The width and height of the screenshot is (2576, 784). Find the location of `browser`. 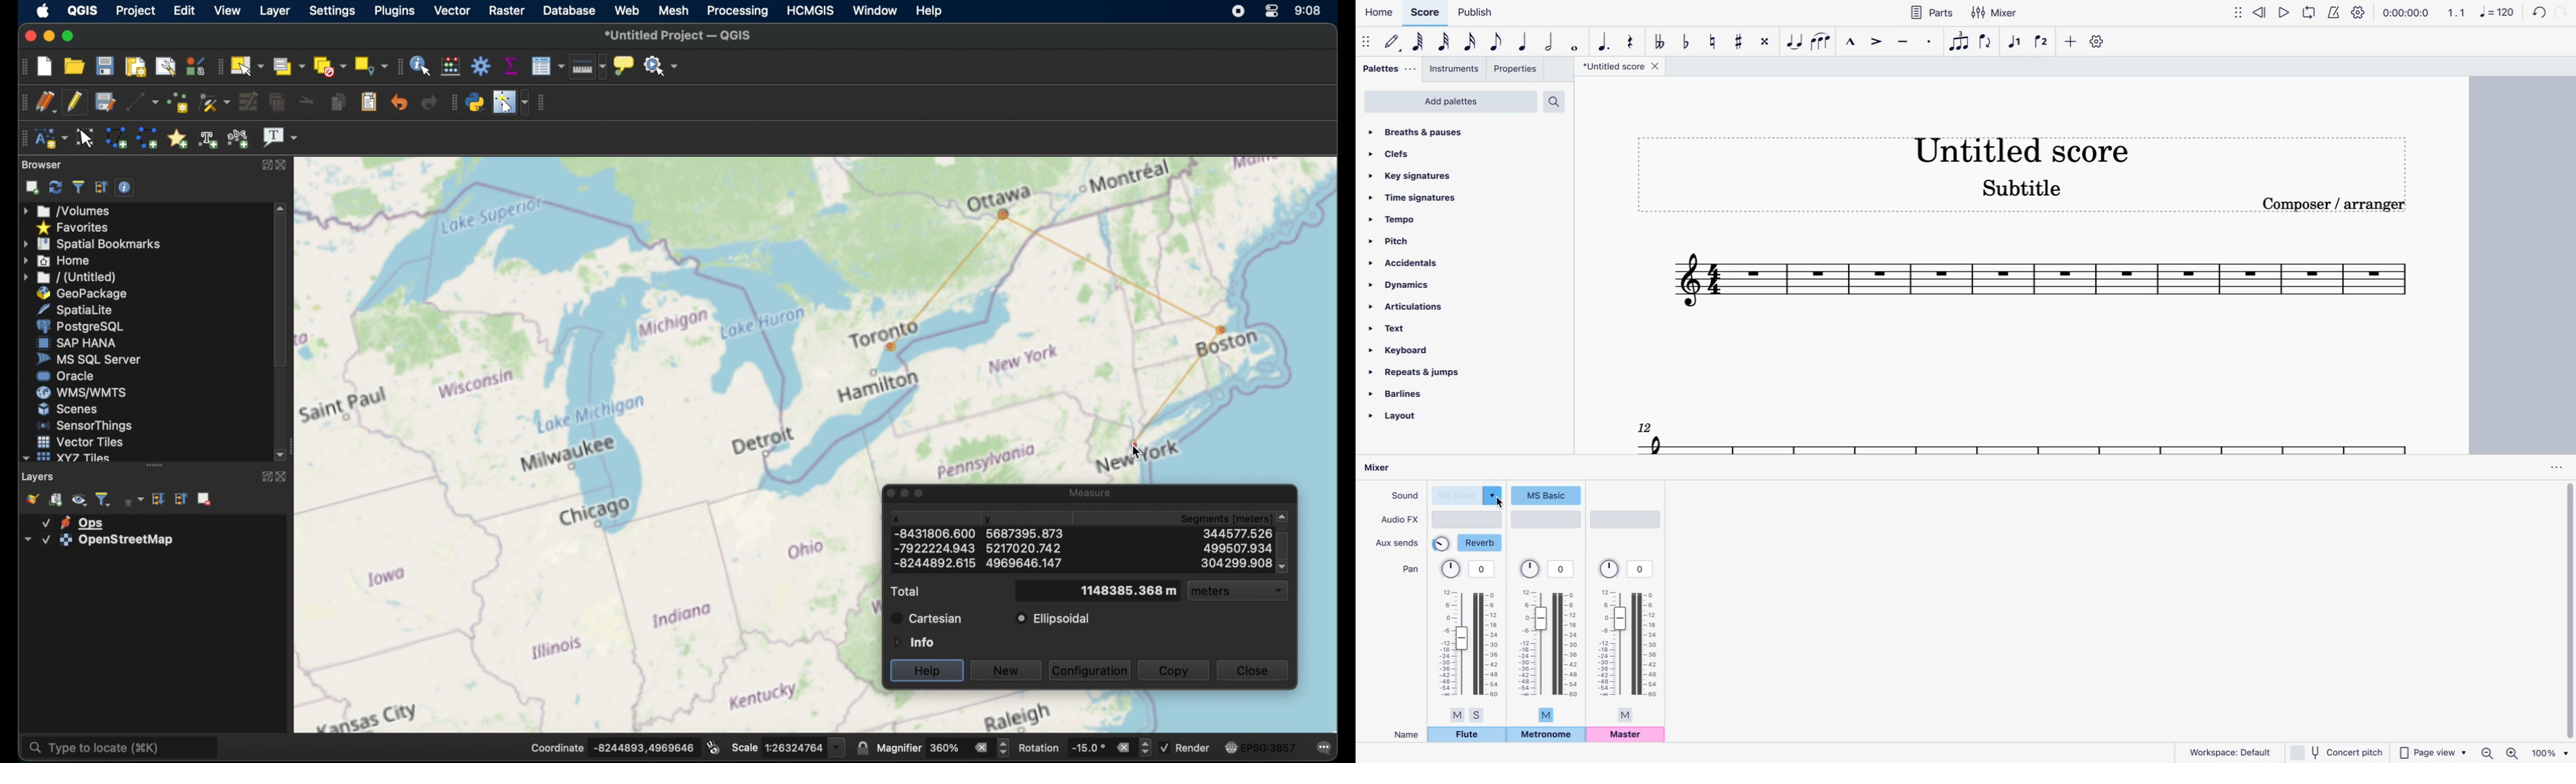

browser is located at coordinates (43, 165).